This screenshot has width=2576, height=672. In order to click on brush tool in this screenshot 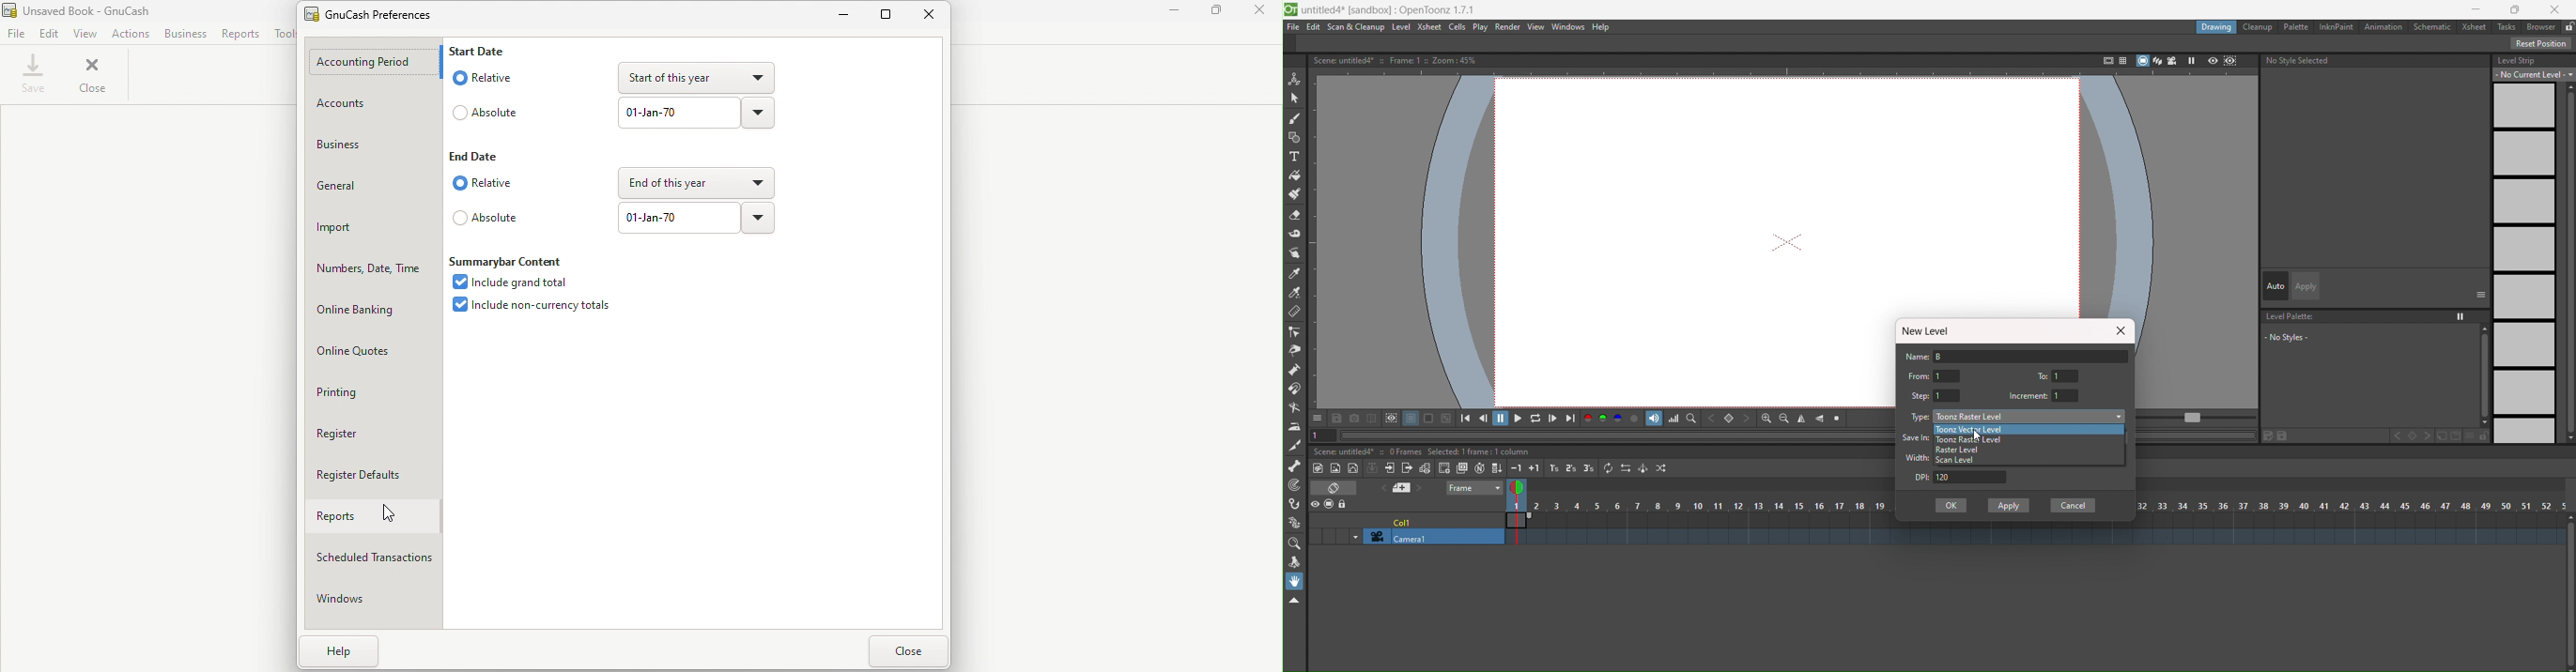, I will do `click(1294, 119)`.